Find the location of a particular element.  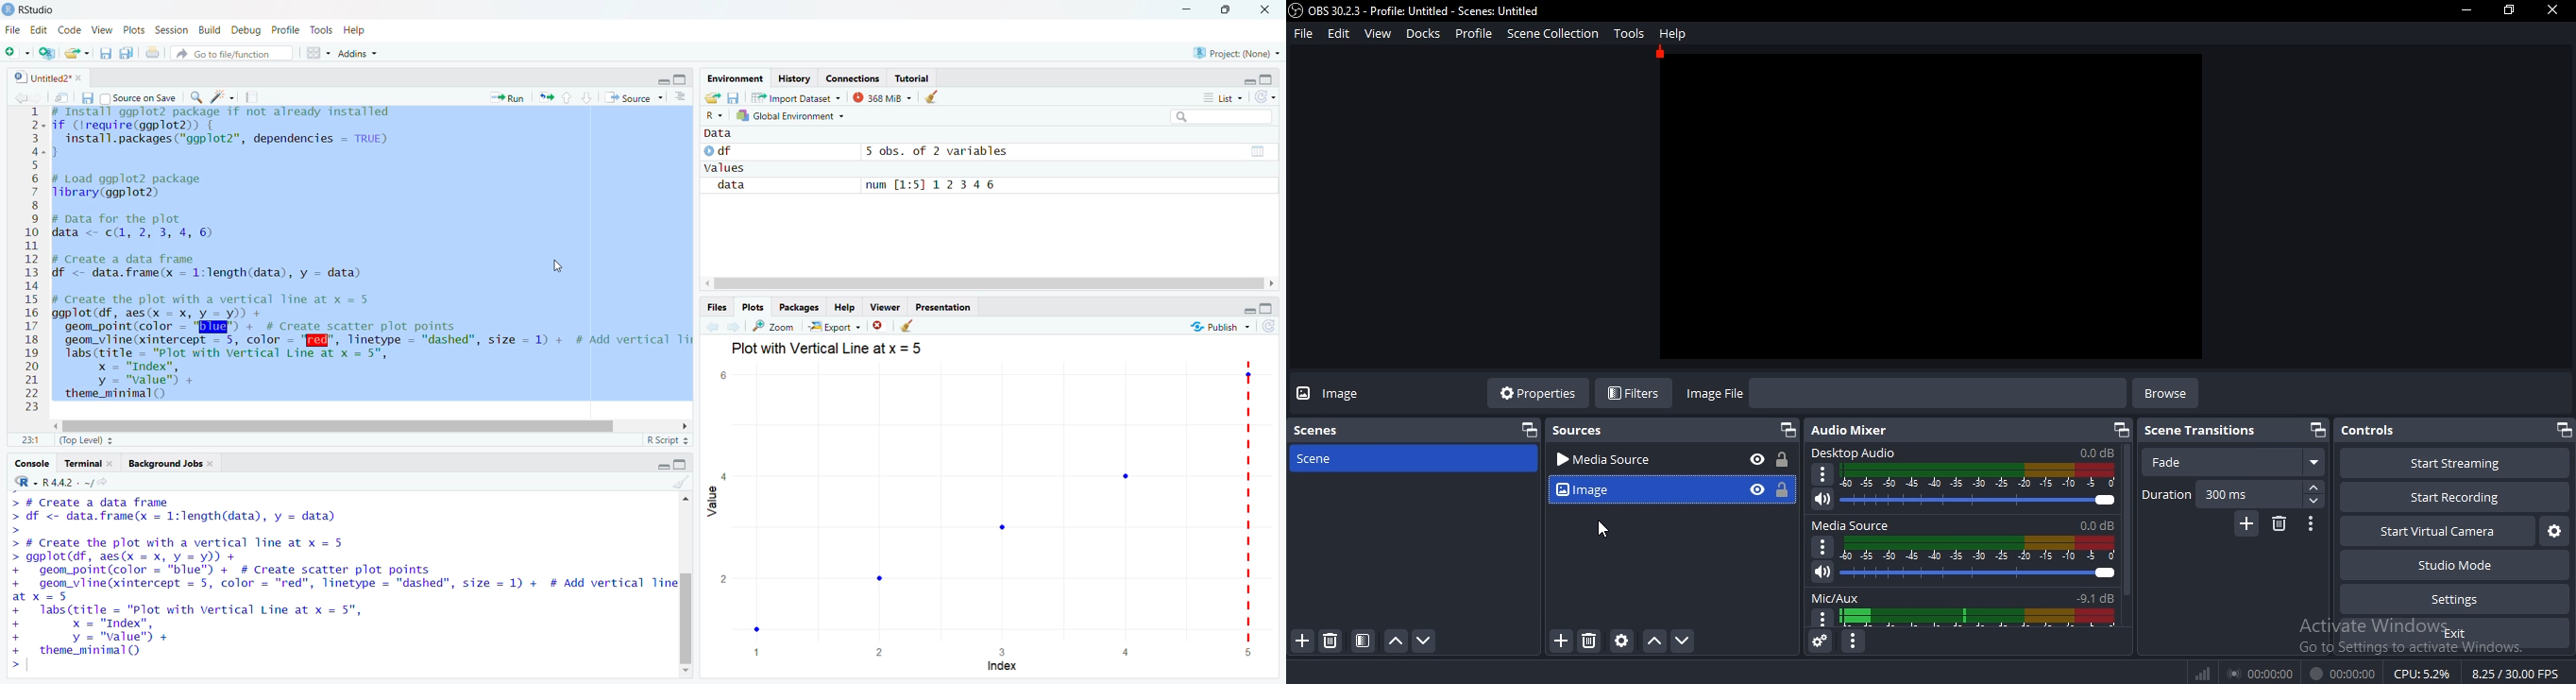

11 (Top Level) = is located at coordinates (68, 438).